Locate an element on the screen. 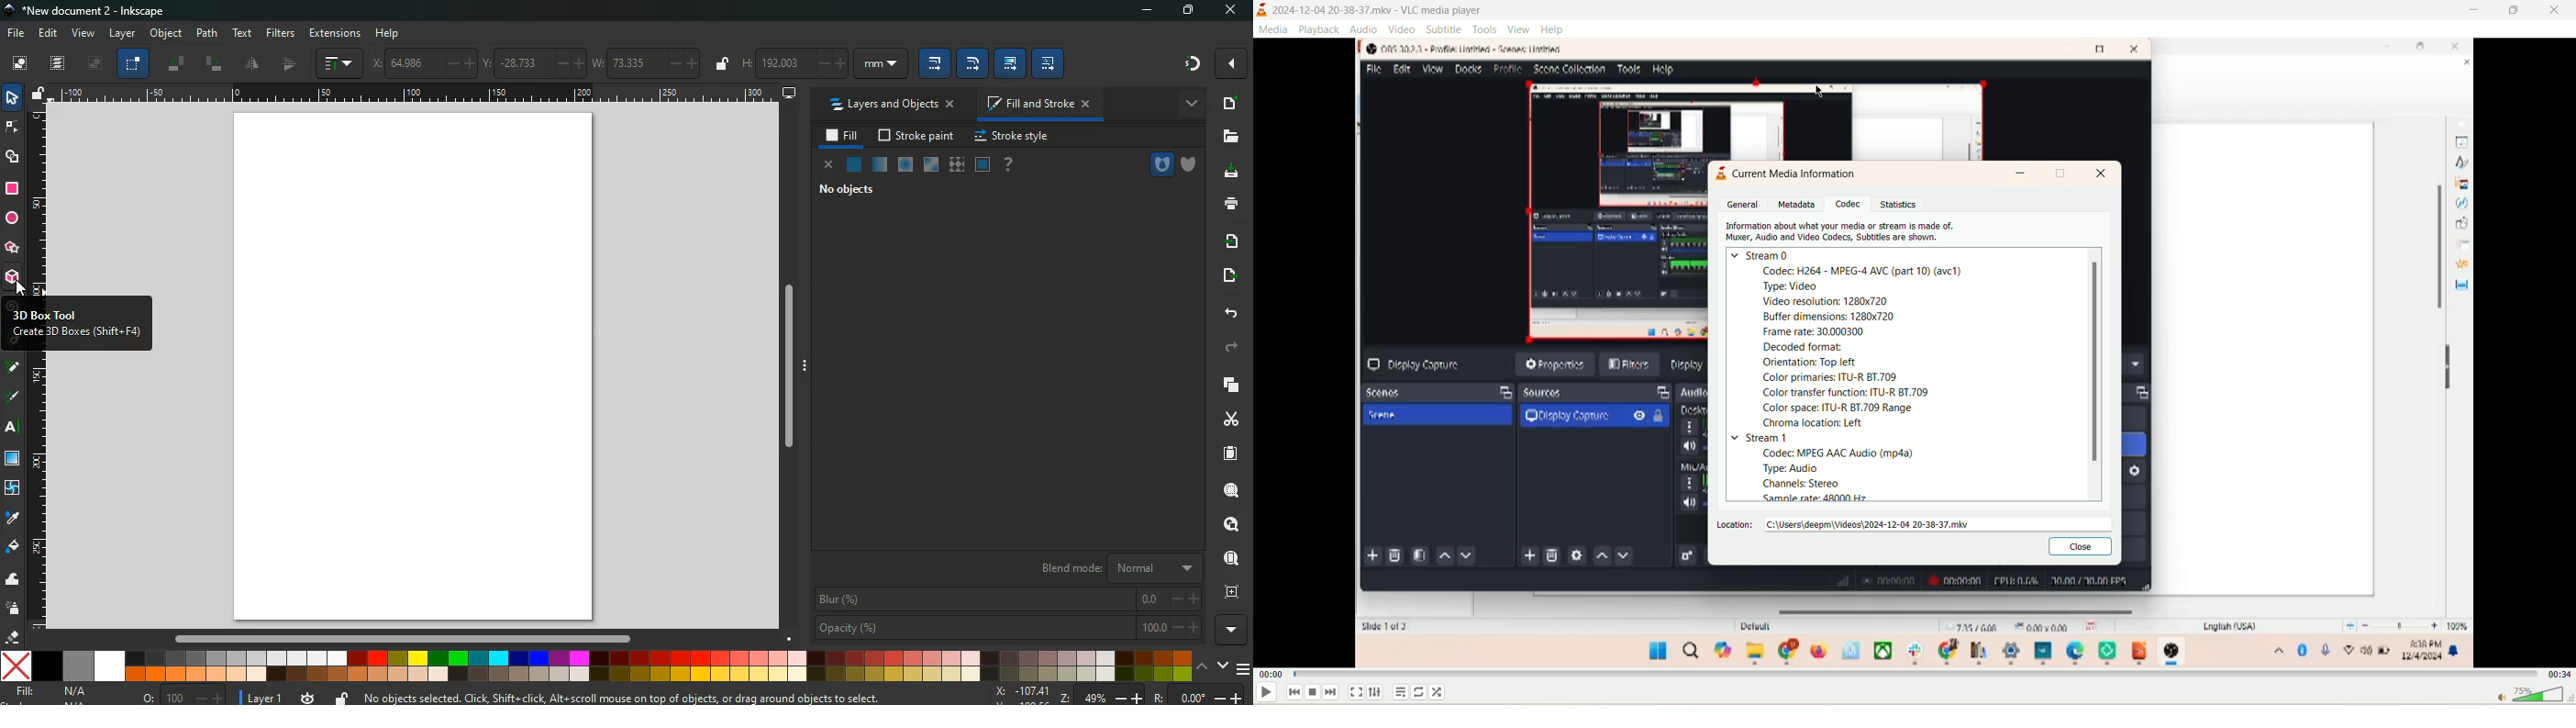  opacity is located at coordinates (1006, 626).